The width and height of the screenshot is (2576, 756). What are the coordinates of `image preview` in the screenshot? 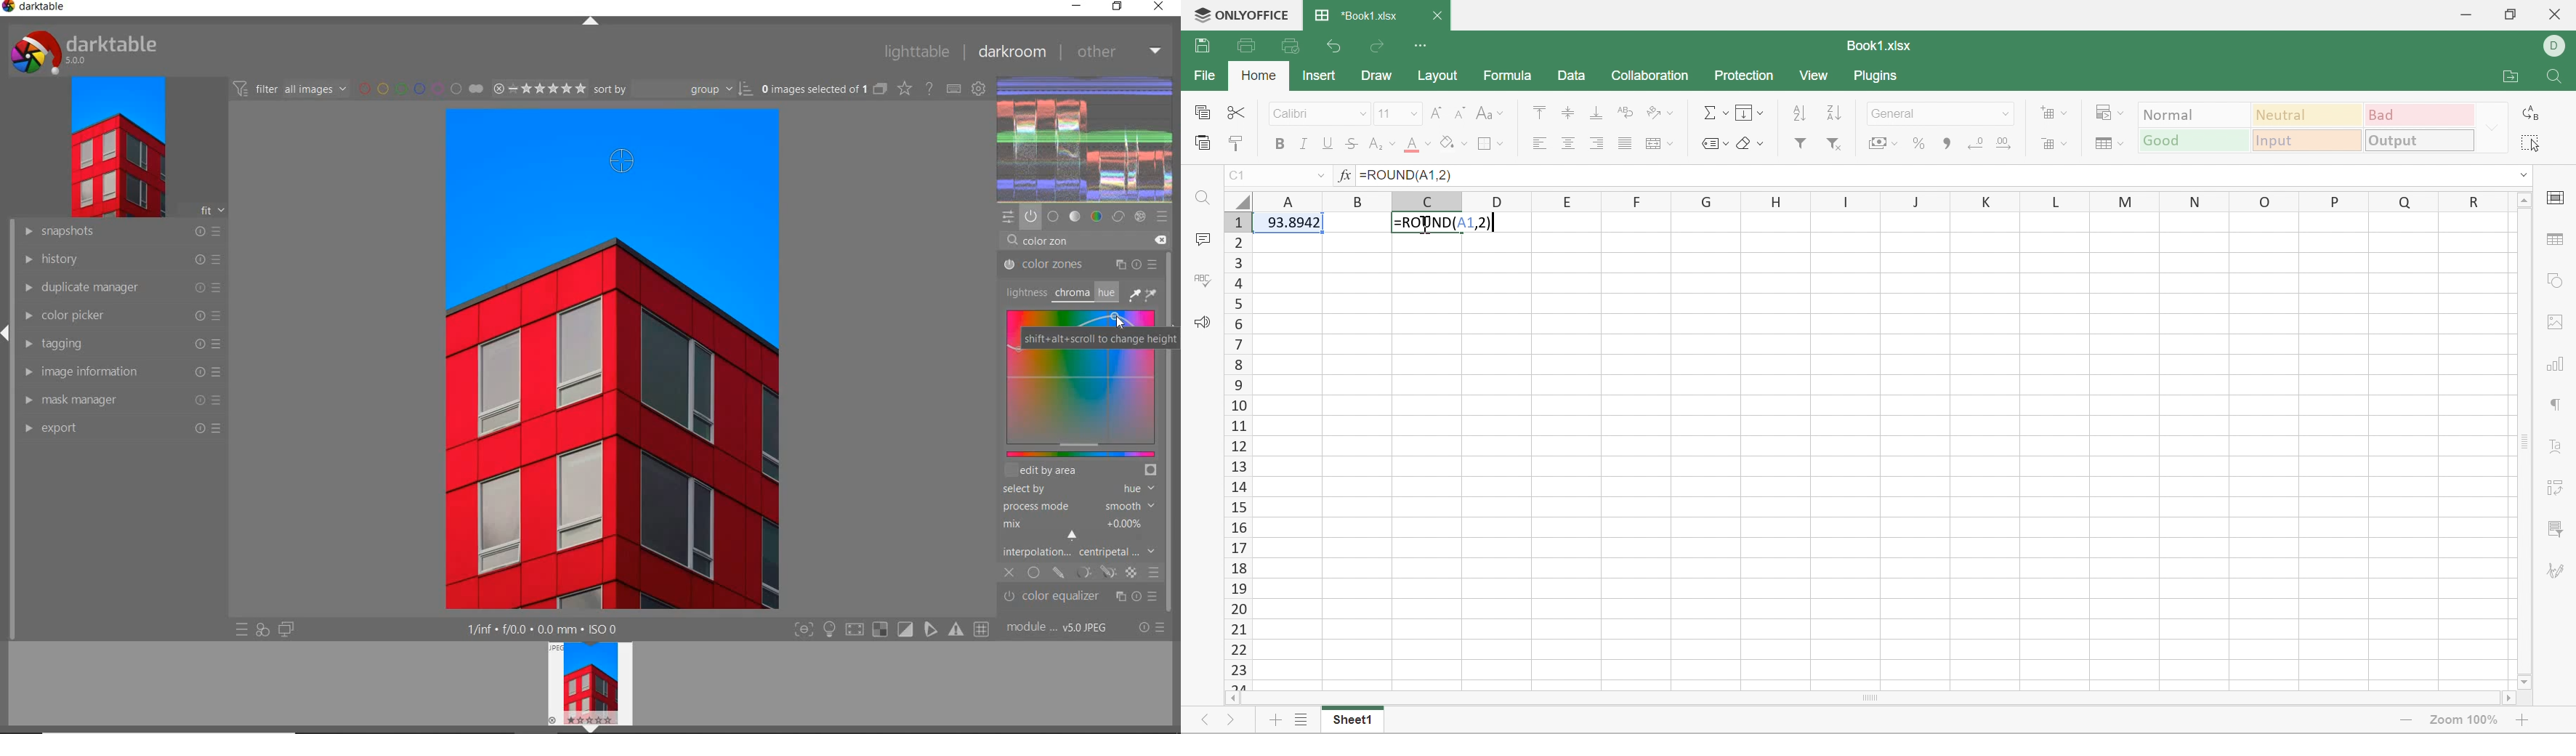 It's located at (587, 683).